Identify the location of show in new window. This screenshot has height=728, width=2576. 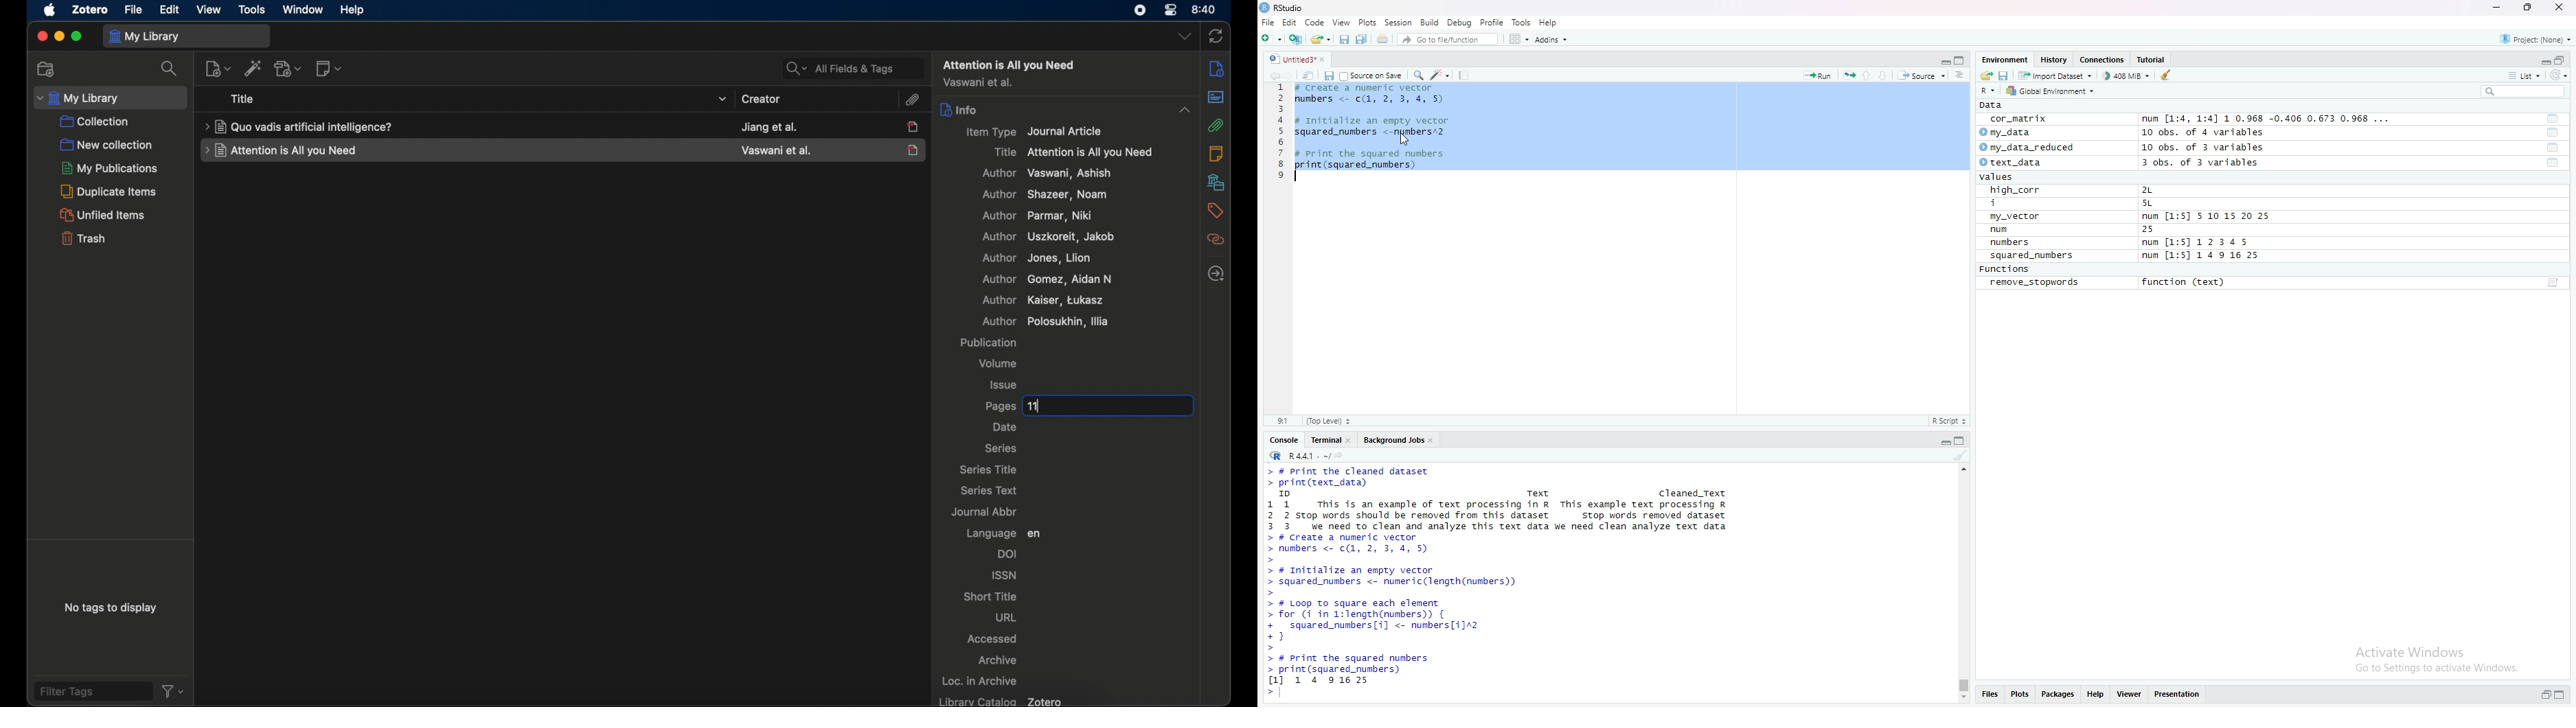
(1308, 74).